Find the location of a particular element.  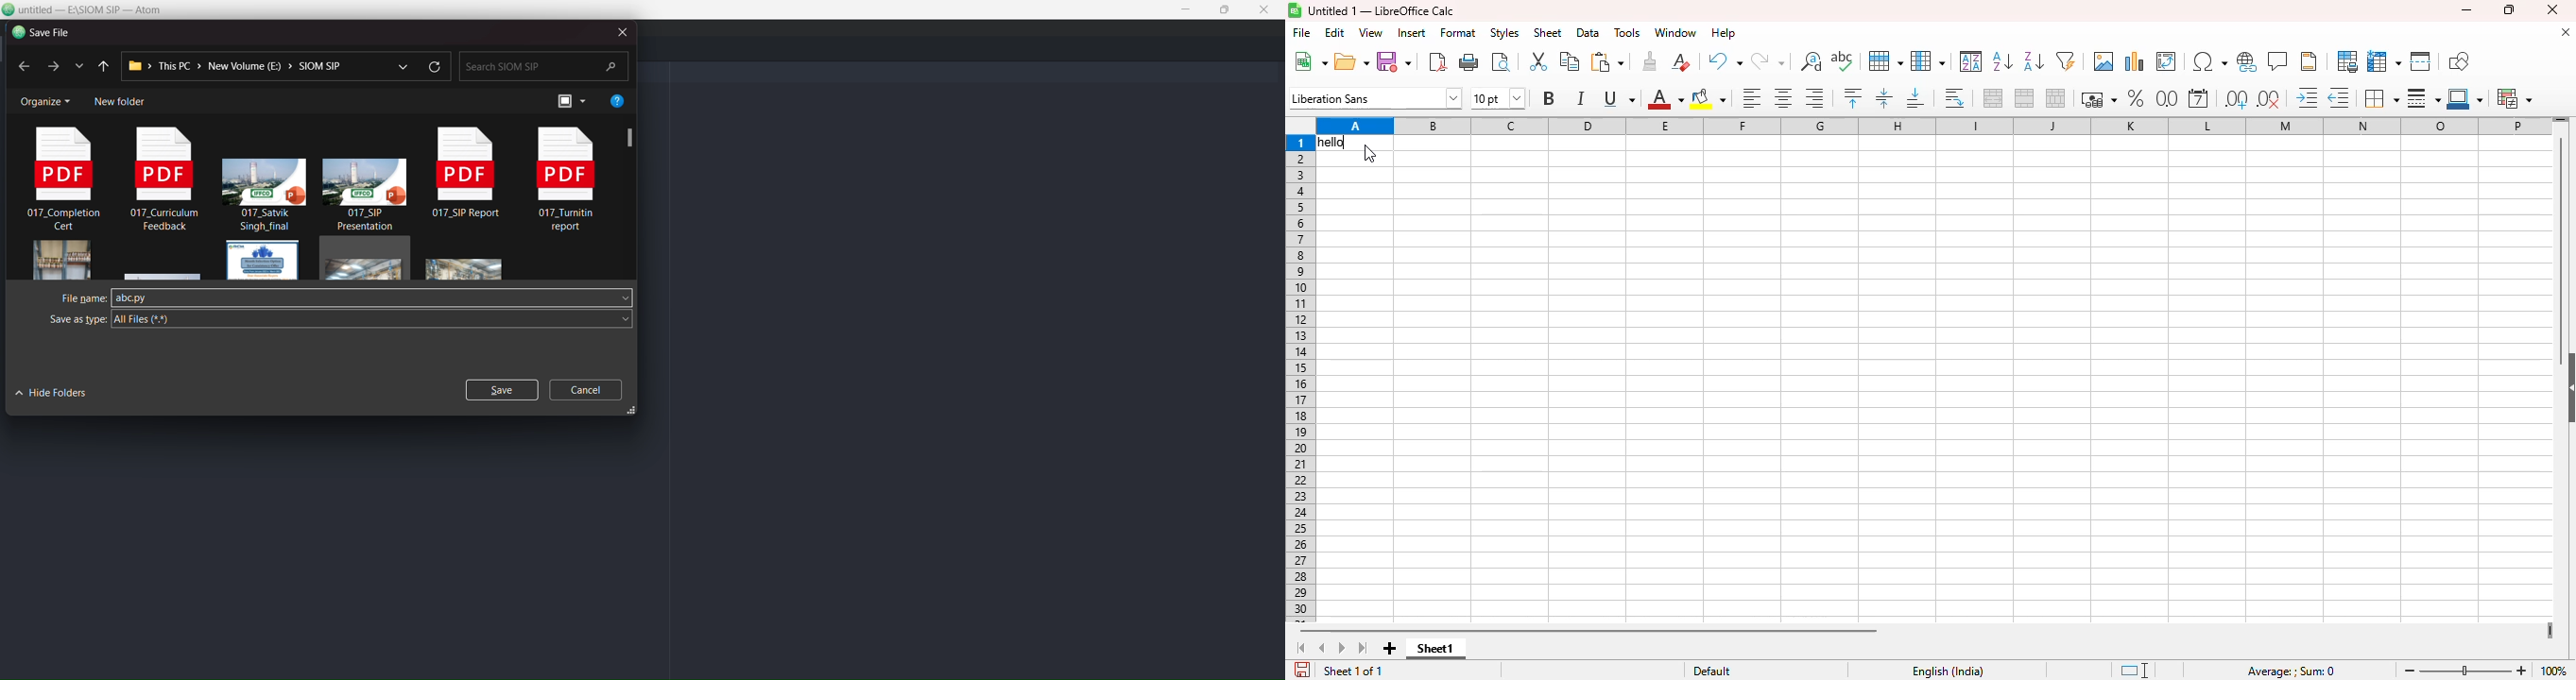

delete decimal is located at coordinates (2270, 99).